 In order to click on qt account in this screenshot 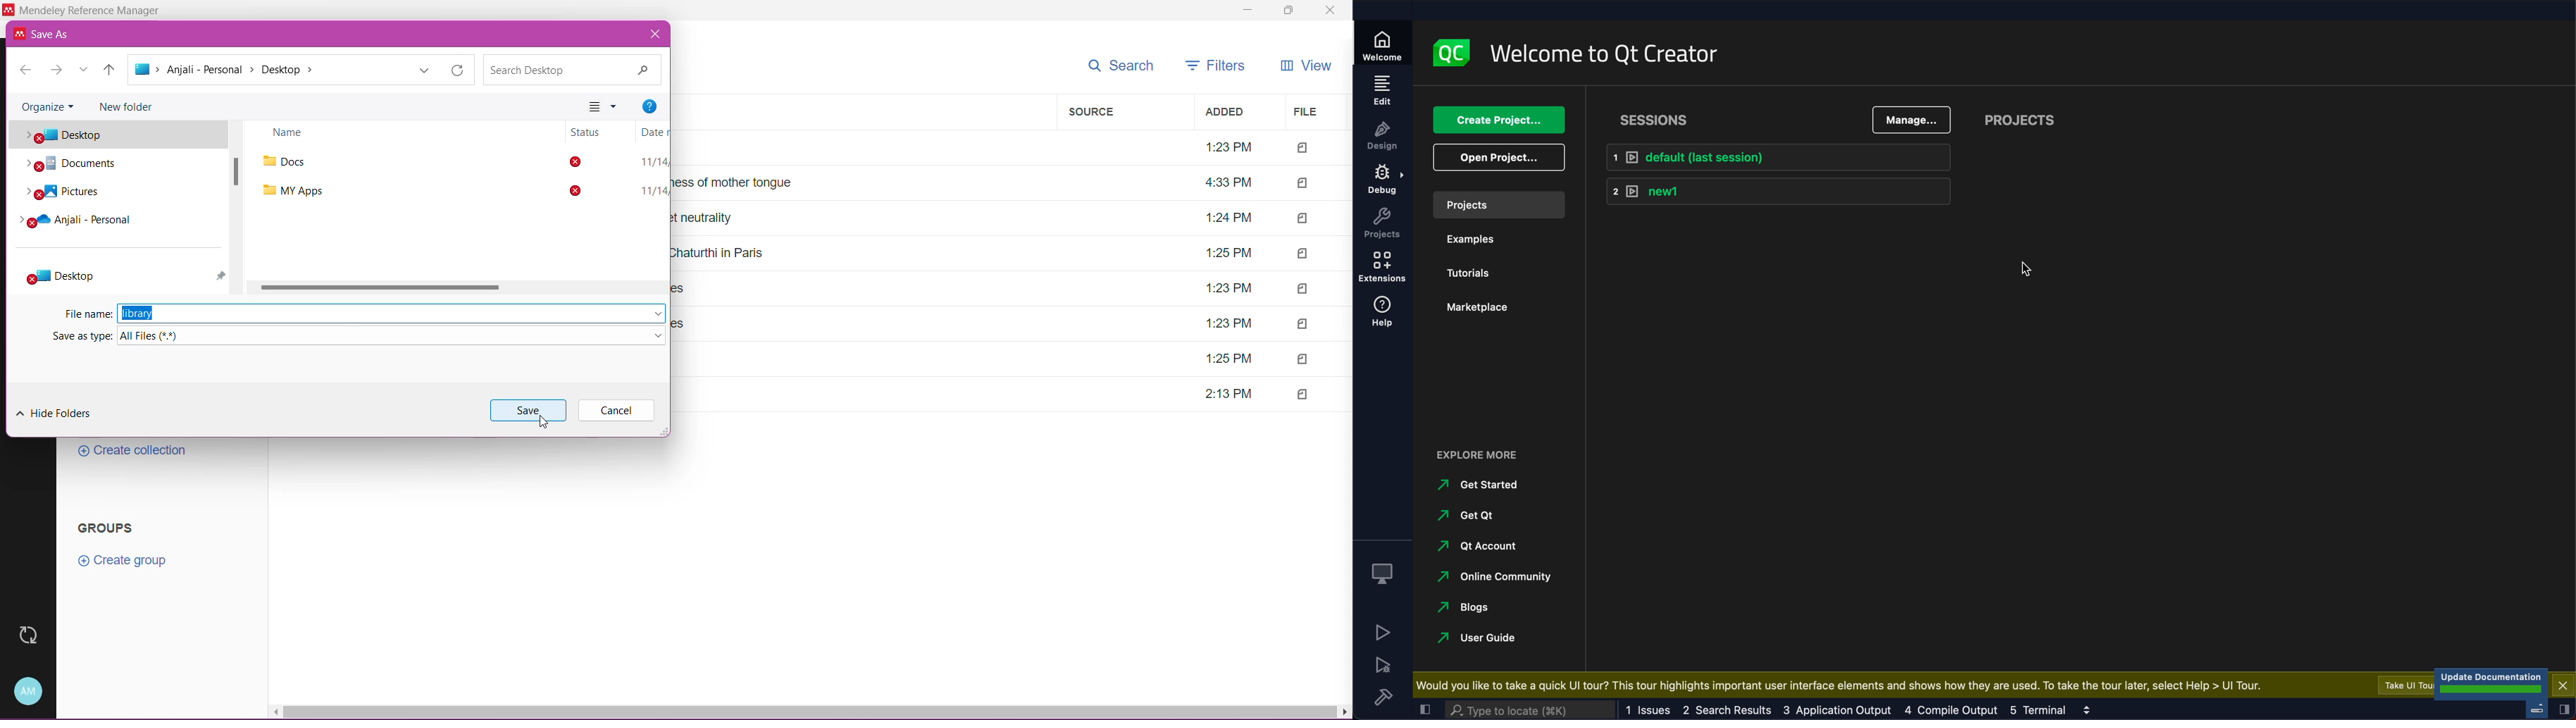, I will do `click(1482, 545)`.